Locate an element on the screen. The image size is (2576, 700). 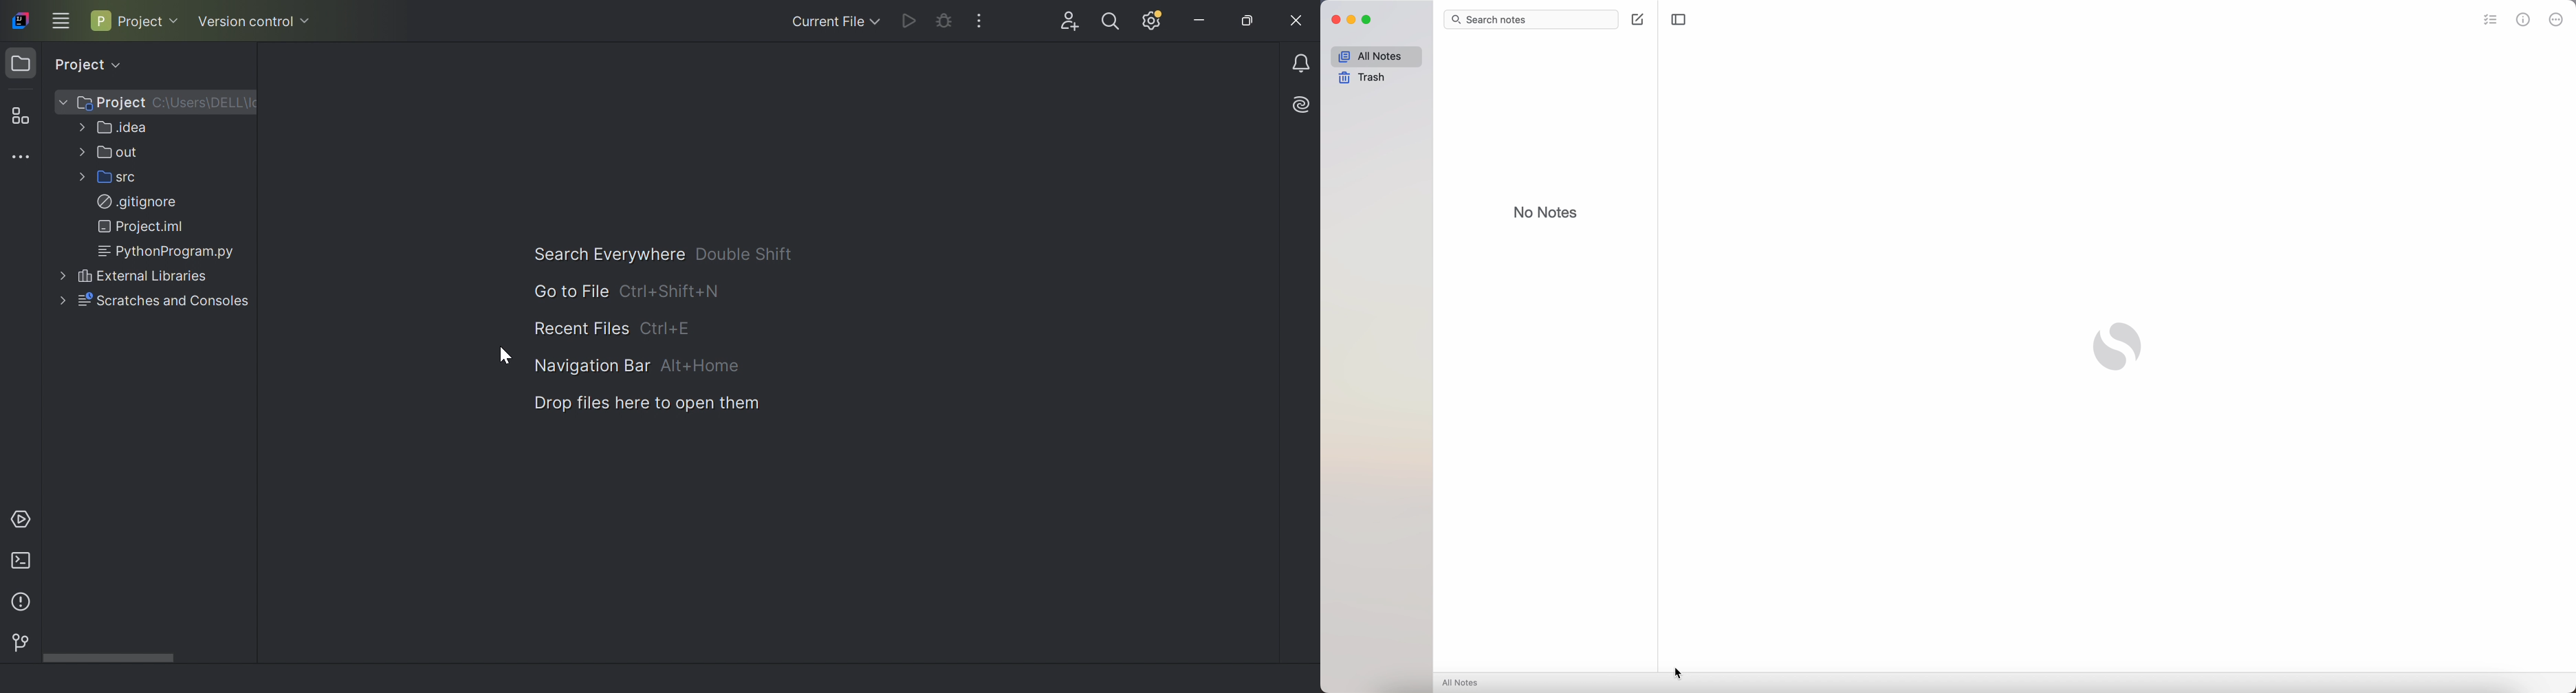
toggle sidebar is located at coordinates (1678, 19).